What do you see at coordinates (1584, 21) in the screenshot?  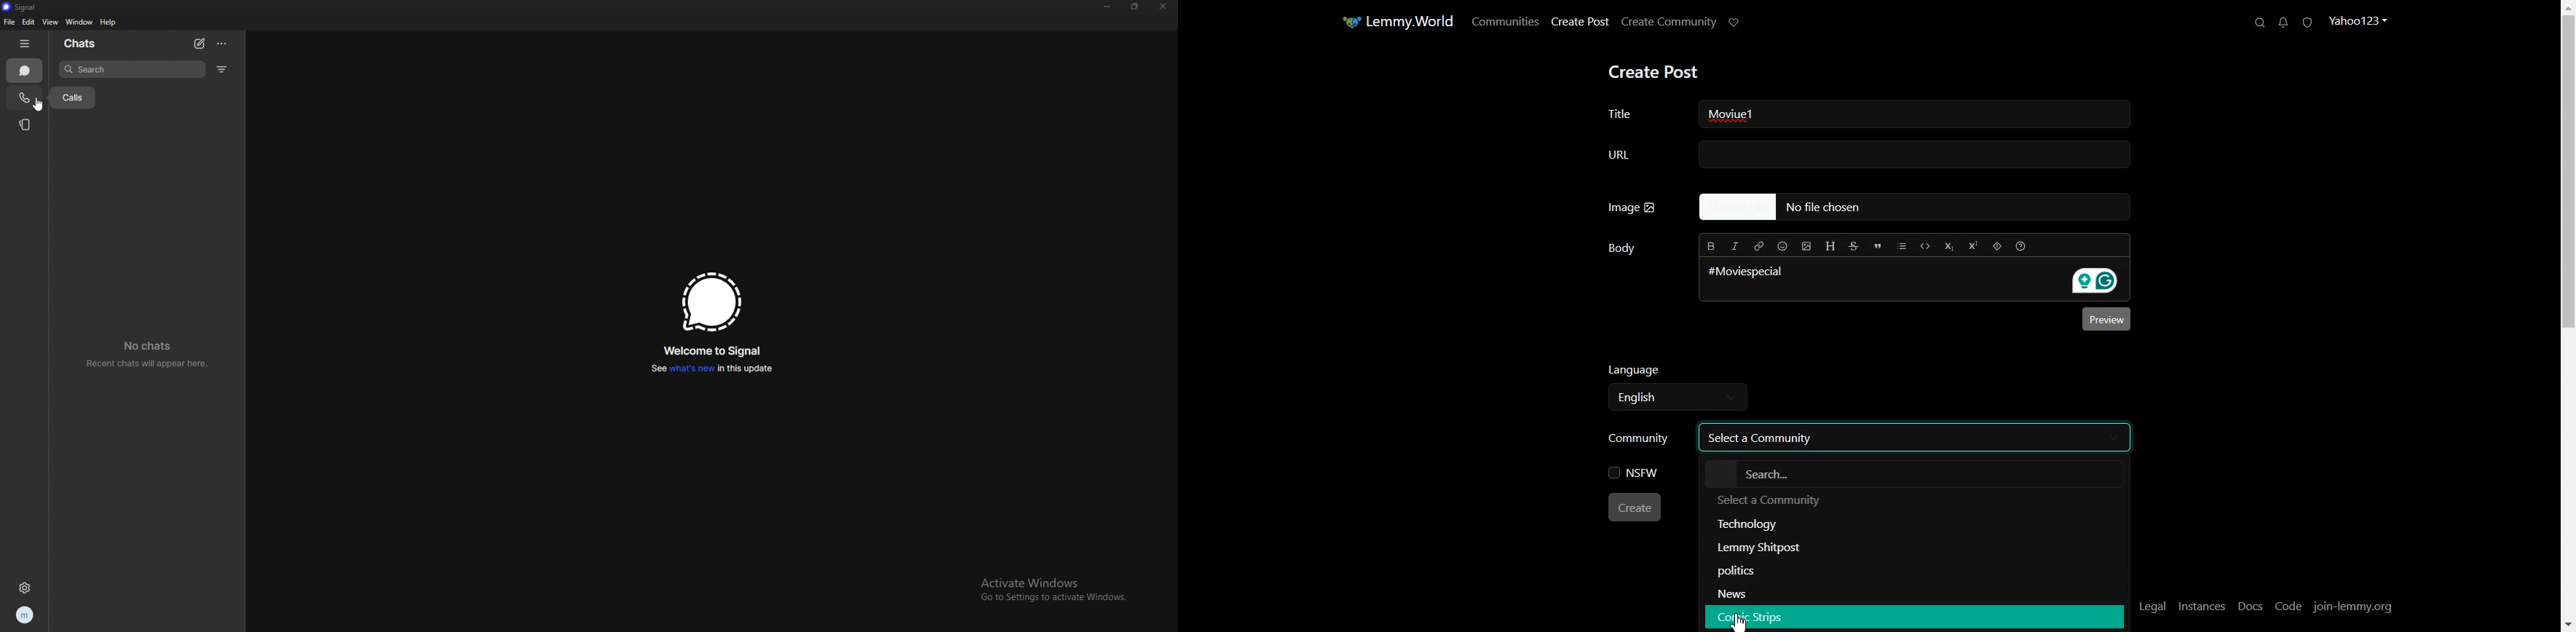 I see `Create Post` at bounding box center [1584, 21].